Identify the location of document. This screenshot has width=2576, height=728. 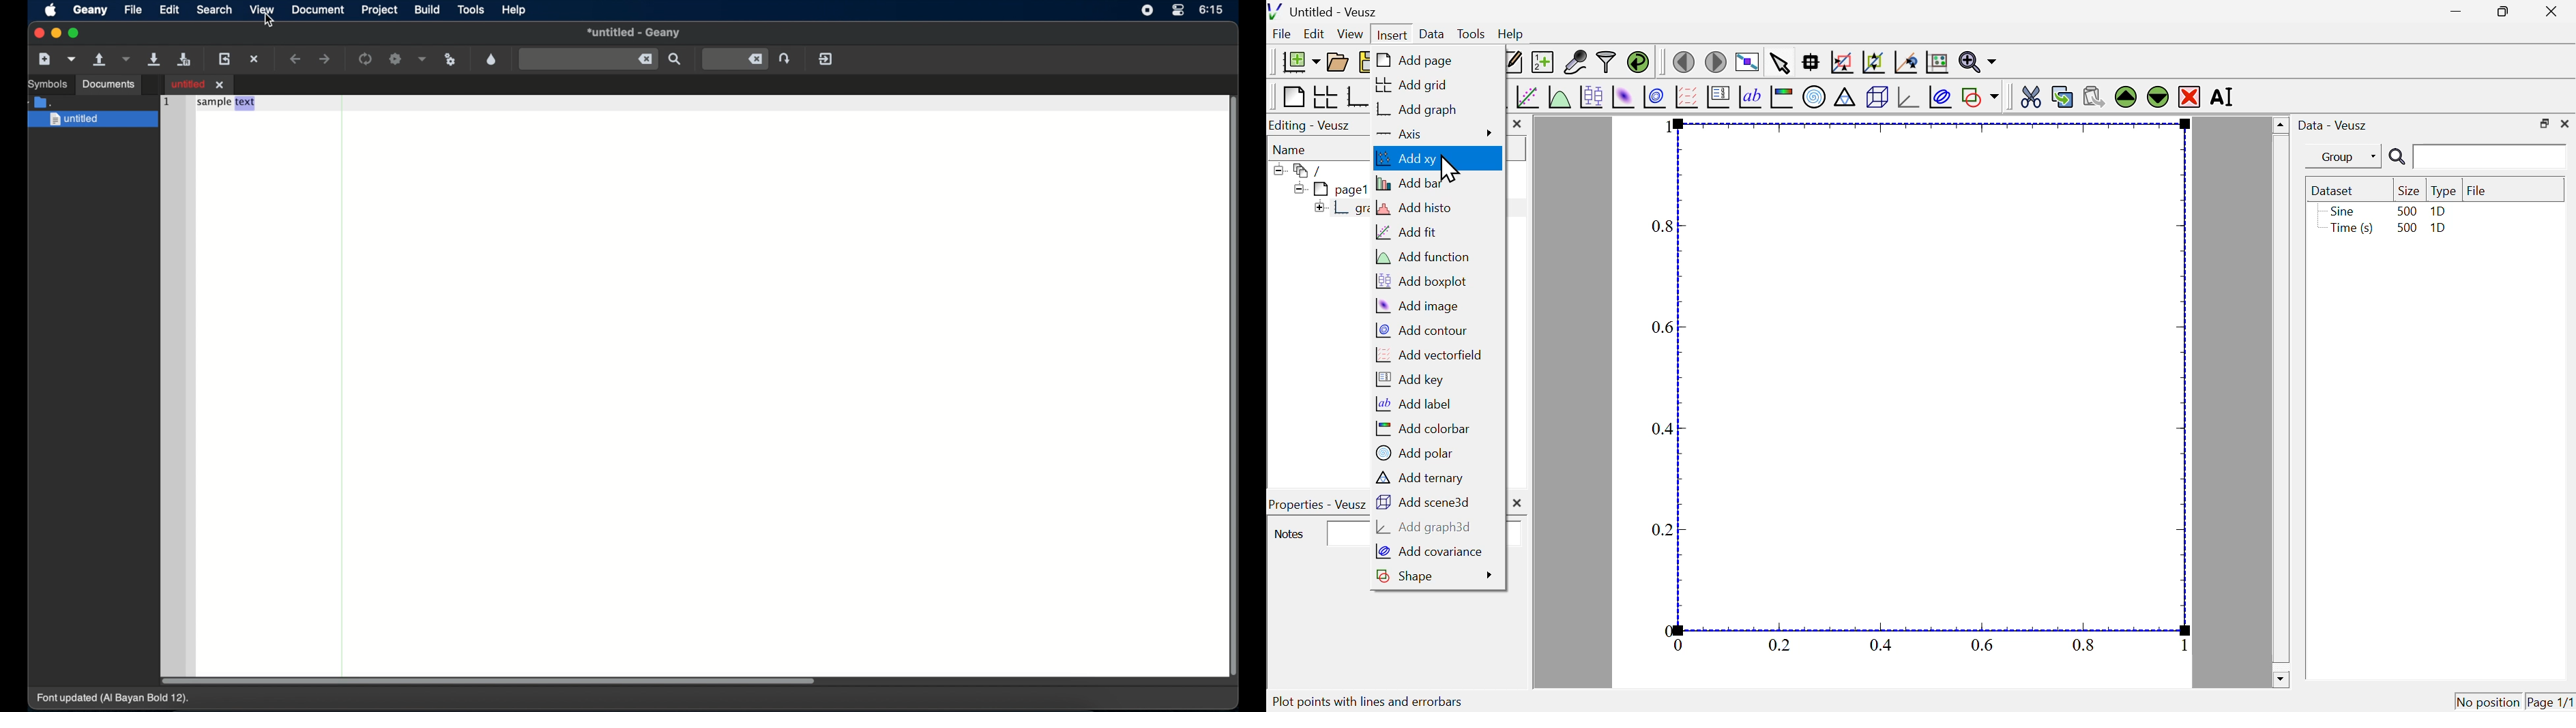
(318, 10).